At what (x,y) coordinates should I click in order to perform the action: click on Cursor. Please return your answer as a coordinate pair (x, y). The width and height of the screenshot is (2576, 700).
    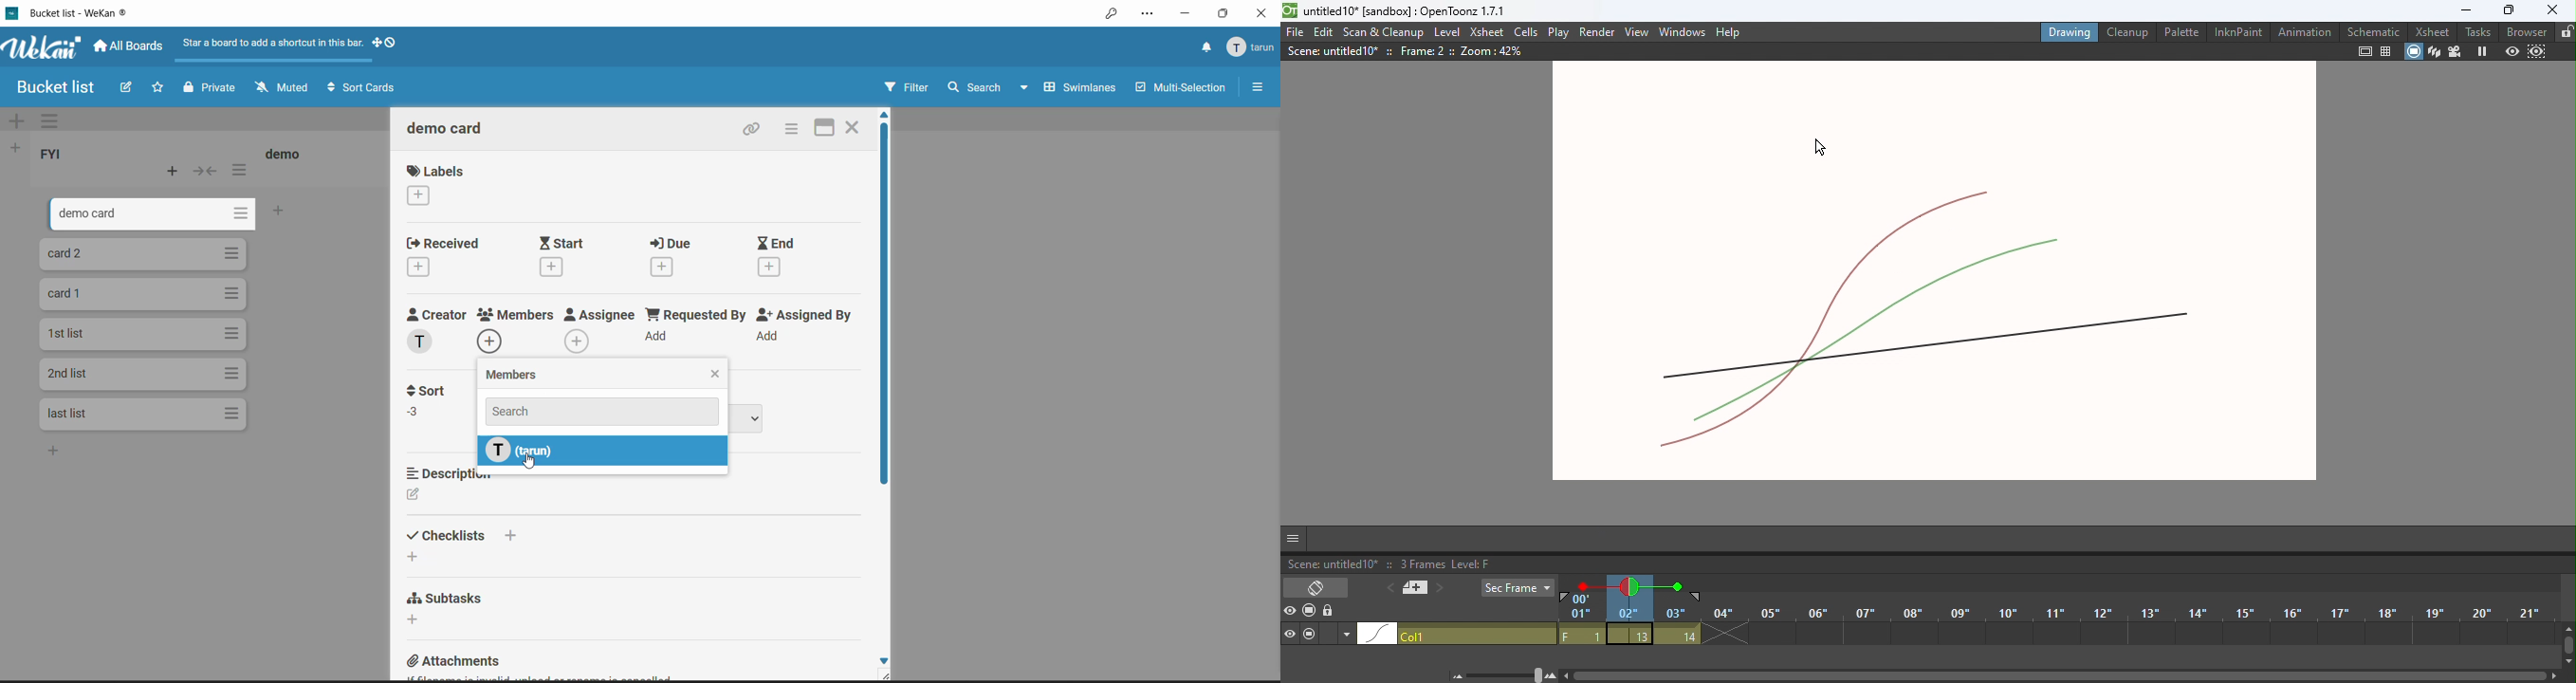
    Looking at the image, I should click on (1824, 148).